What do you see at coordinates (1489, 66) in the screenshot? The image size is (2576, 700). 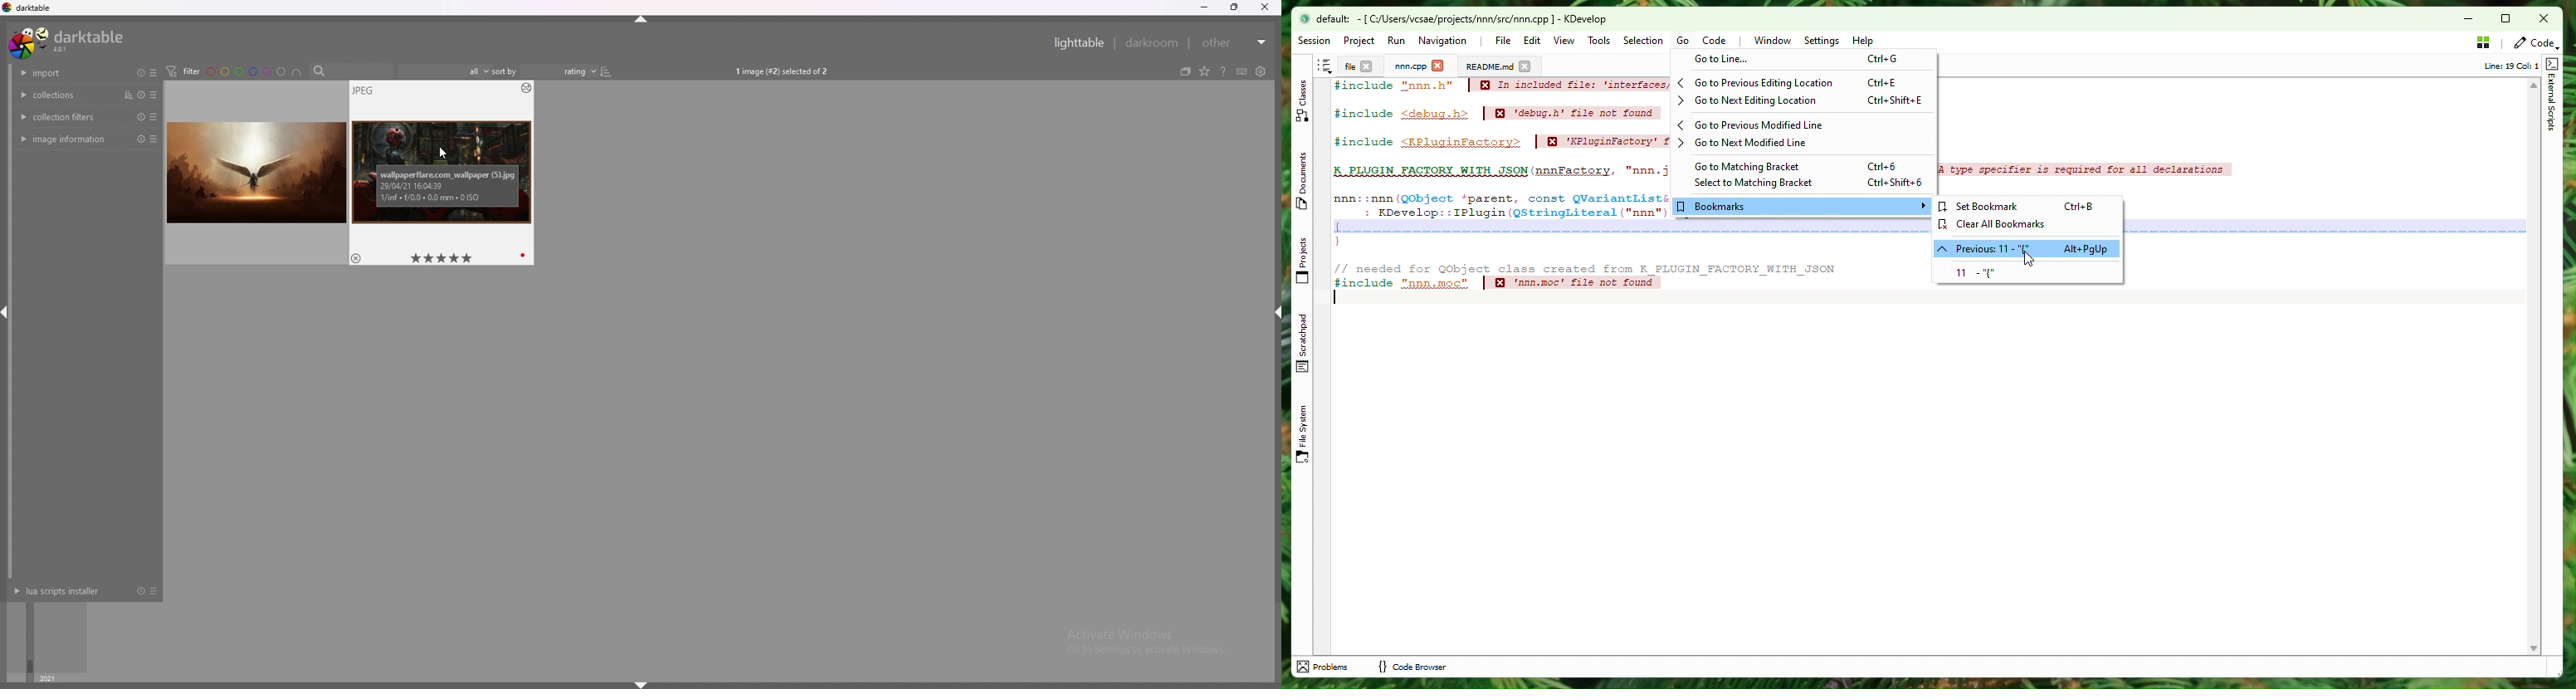 I see `Documents` at bounding box center [1489, 66].